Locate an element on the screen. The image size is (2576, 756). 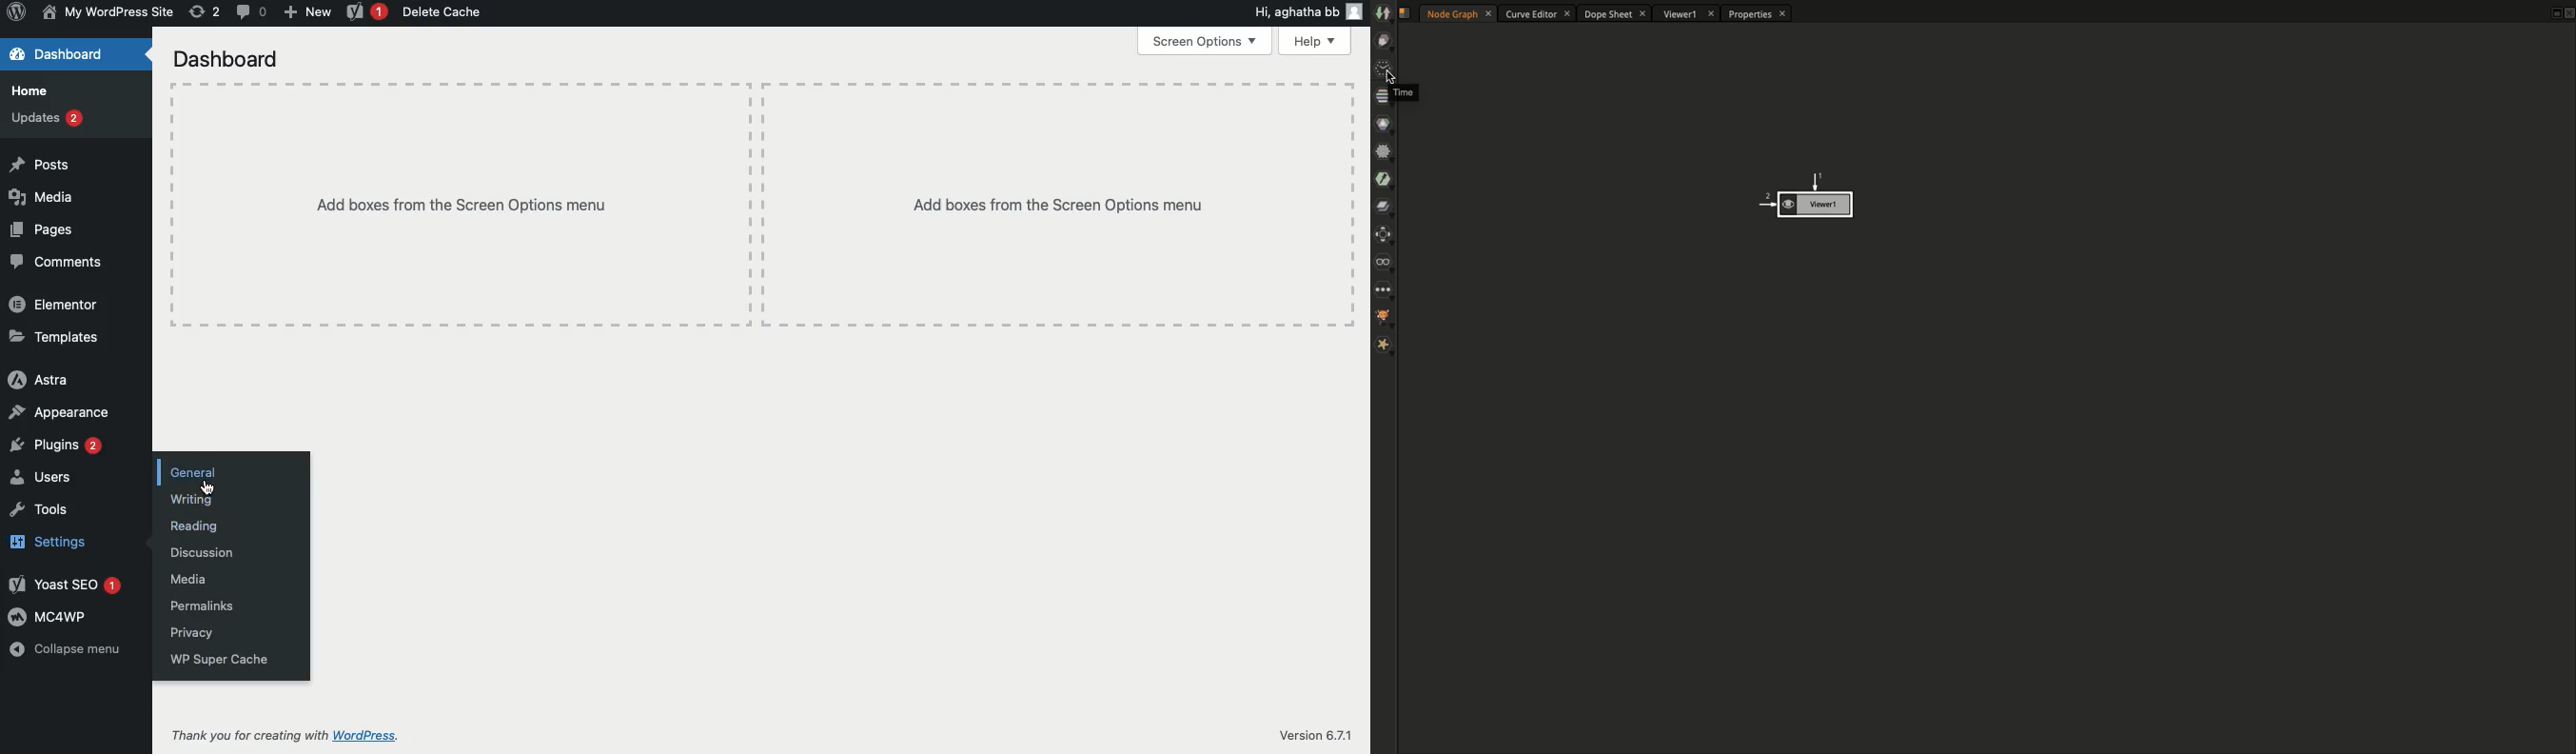
Yoast 1 is located at coordinates (68, 583).